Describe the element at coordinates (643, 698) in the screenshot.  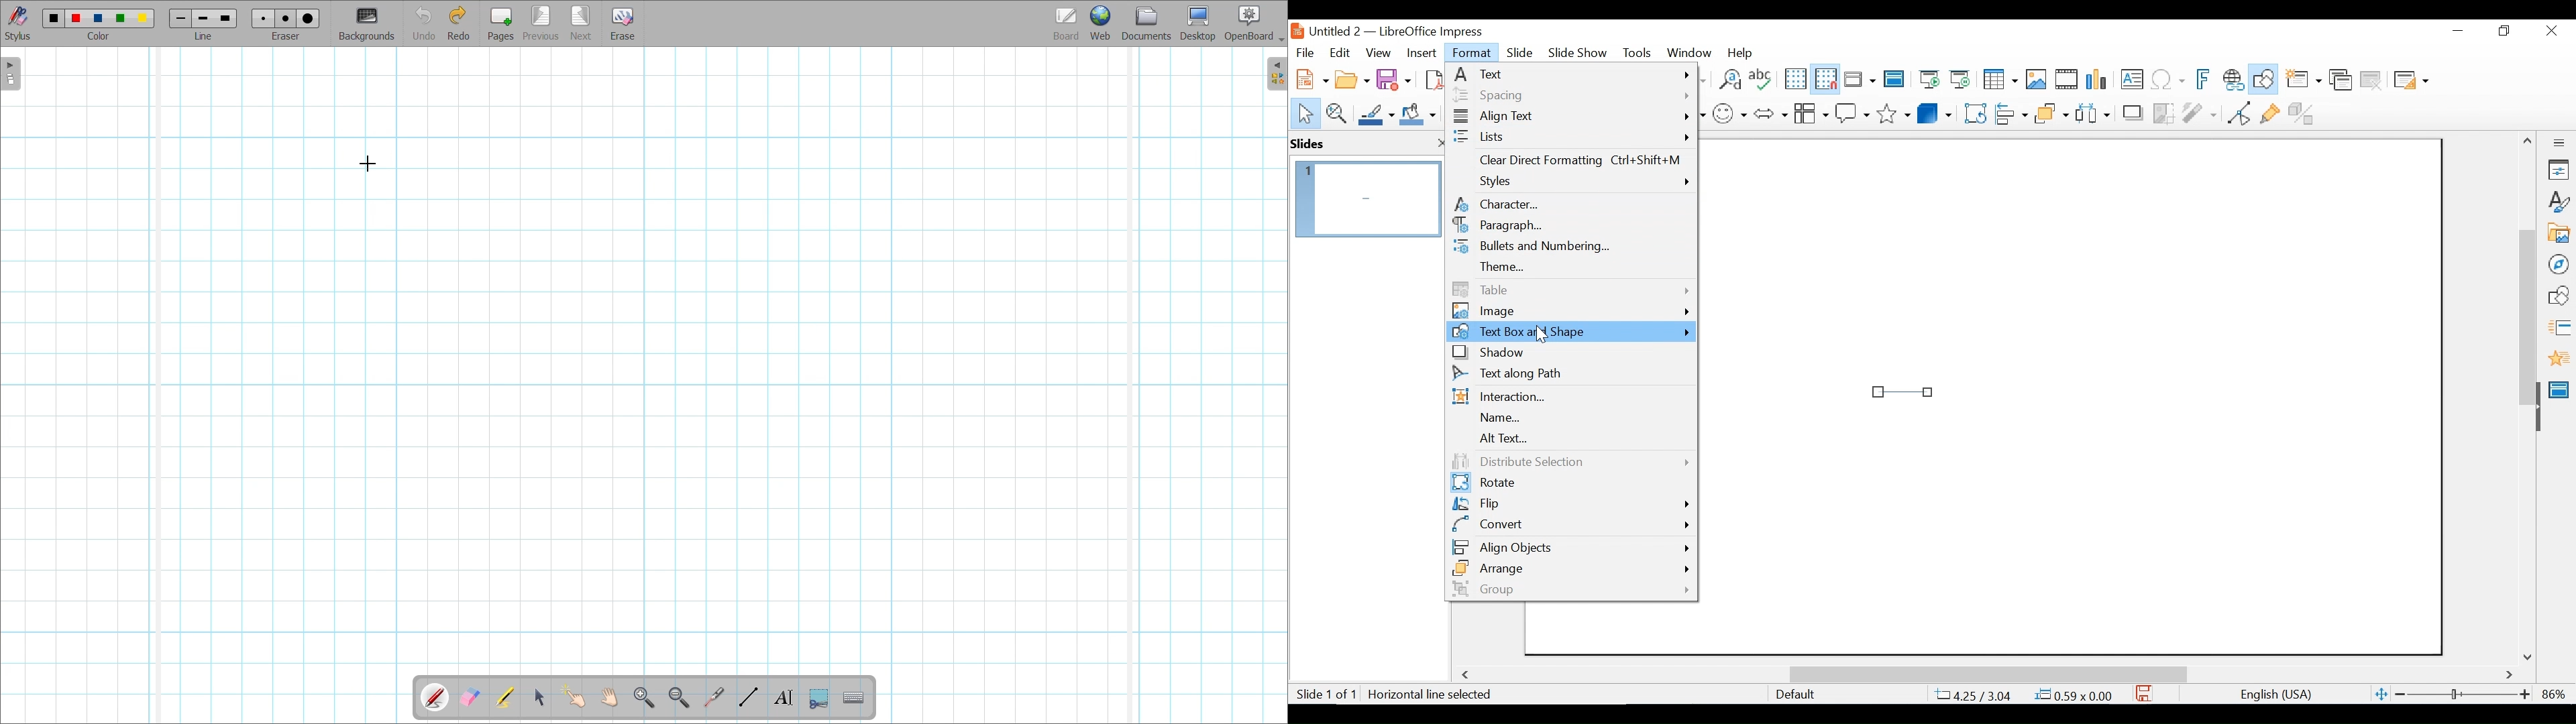
I see `Zoom in` at that location.